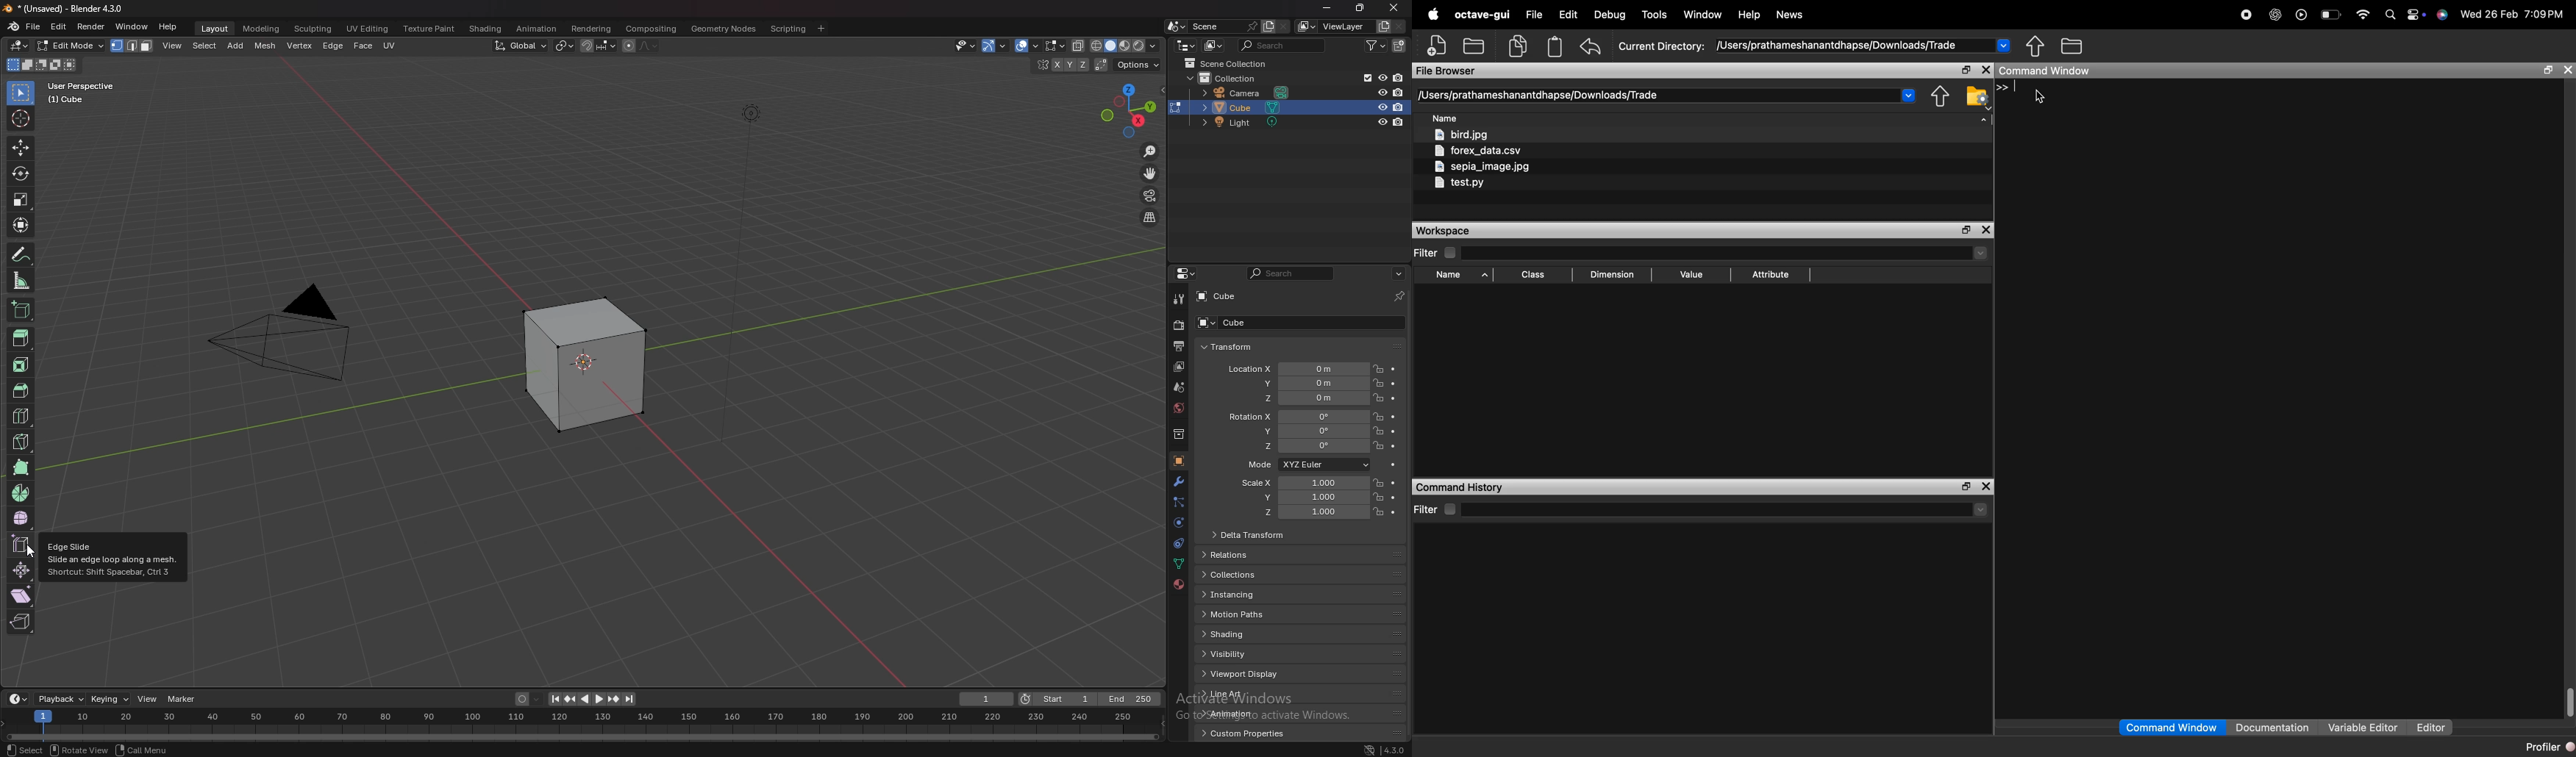 The height and width of the screenshot is (784, 2576). Describe the element at coordinates (1176, 346) in the screenshot. I see `output` at that location.